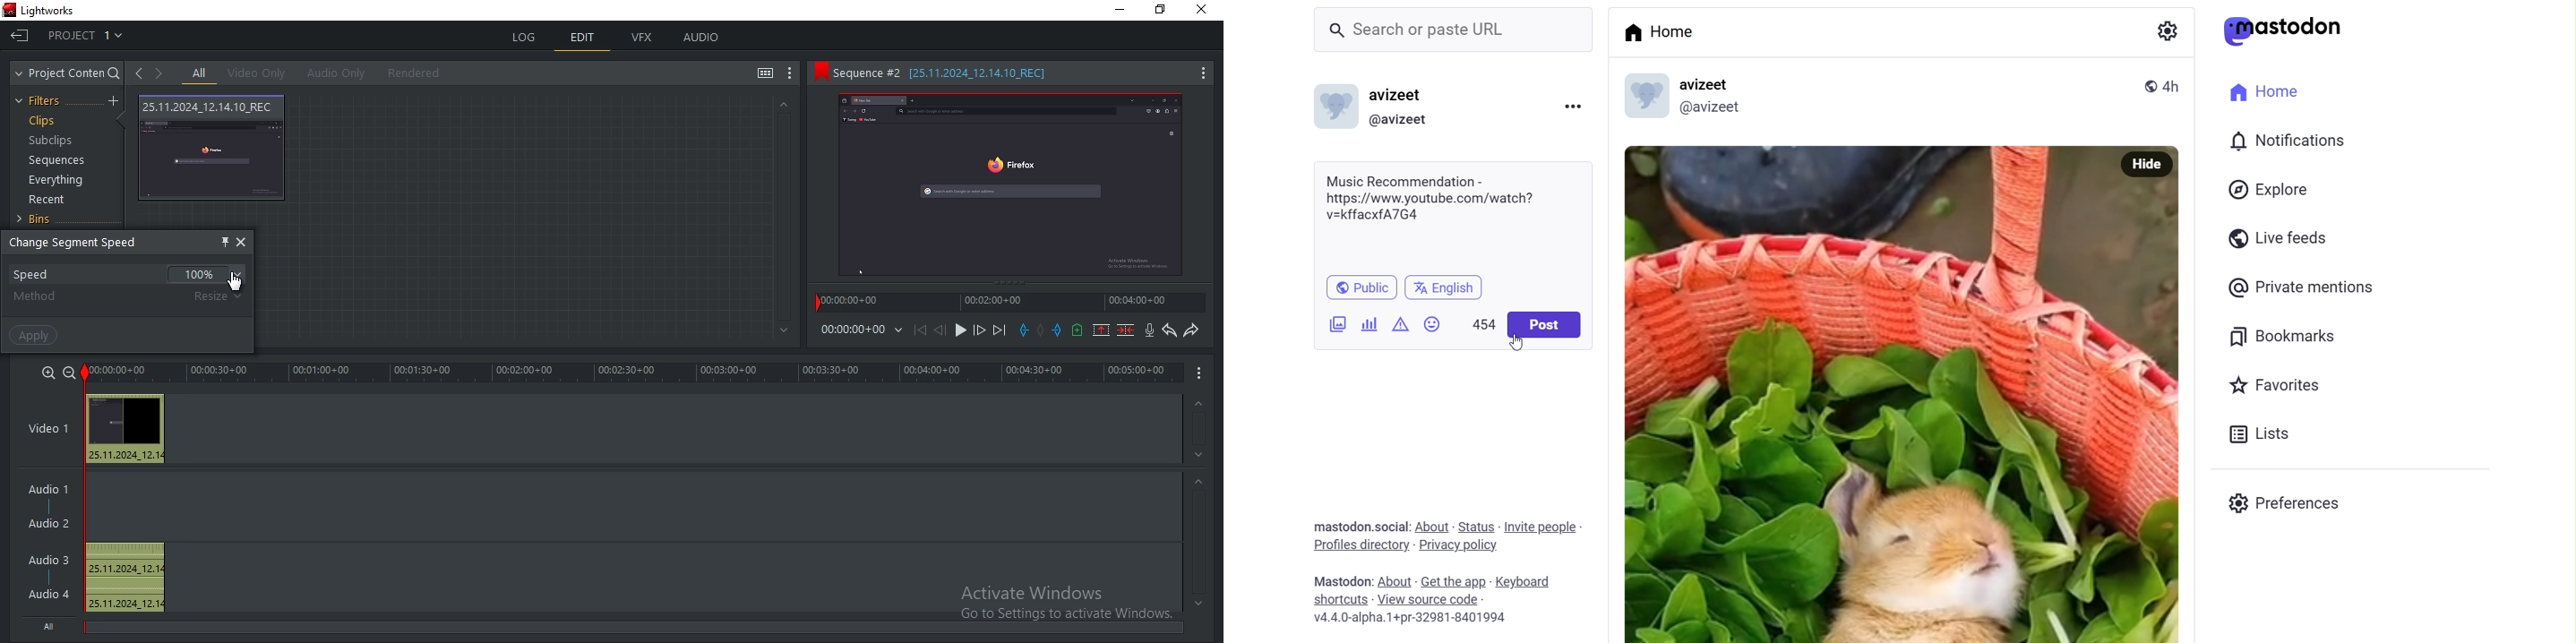 Image resolution: width=2576 pixels, height=644 pixels. I want to click on all, so click(51, 625).